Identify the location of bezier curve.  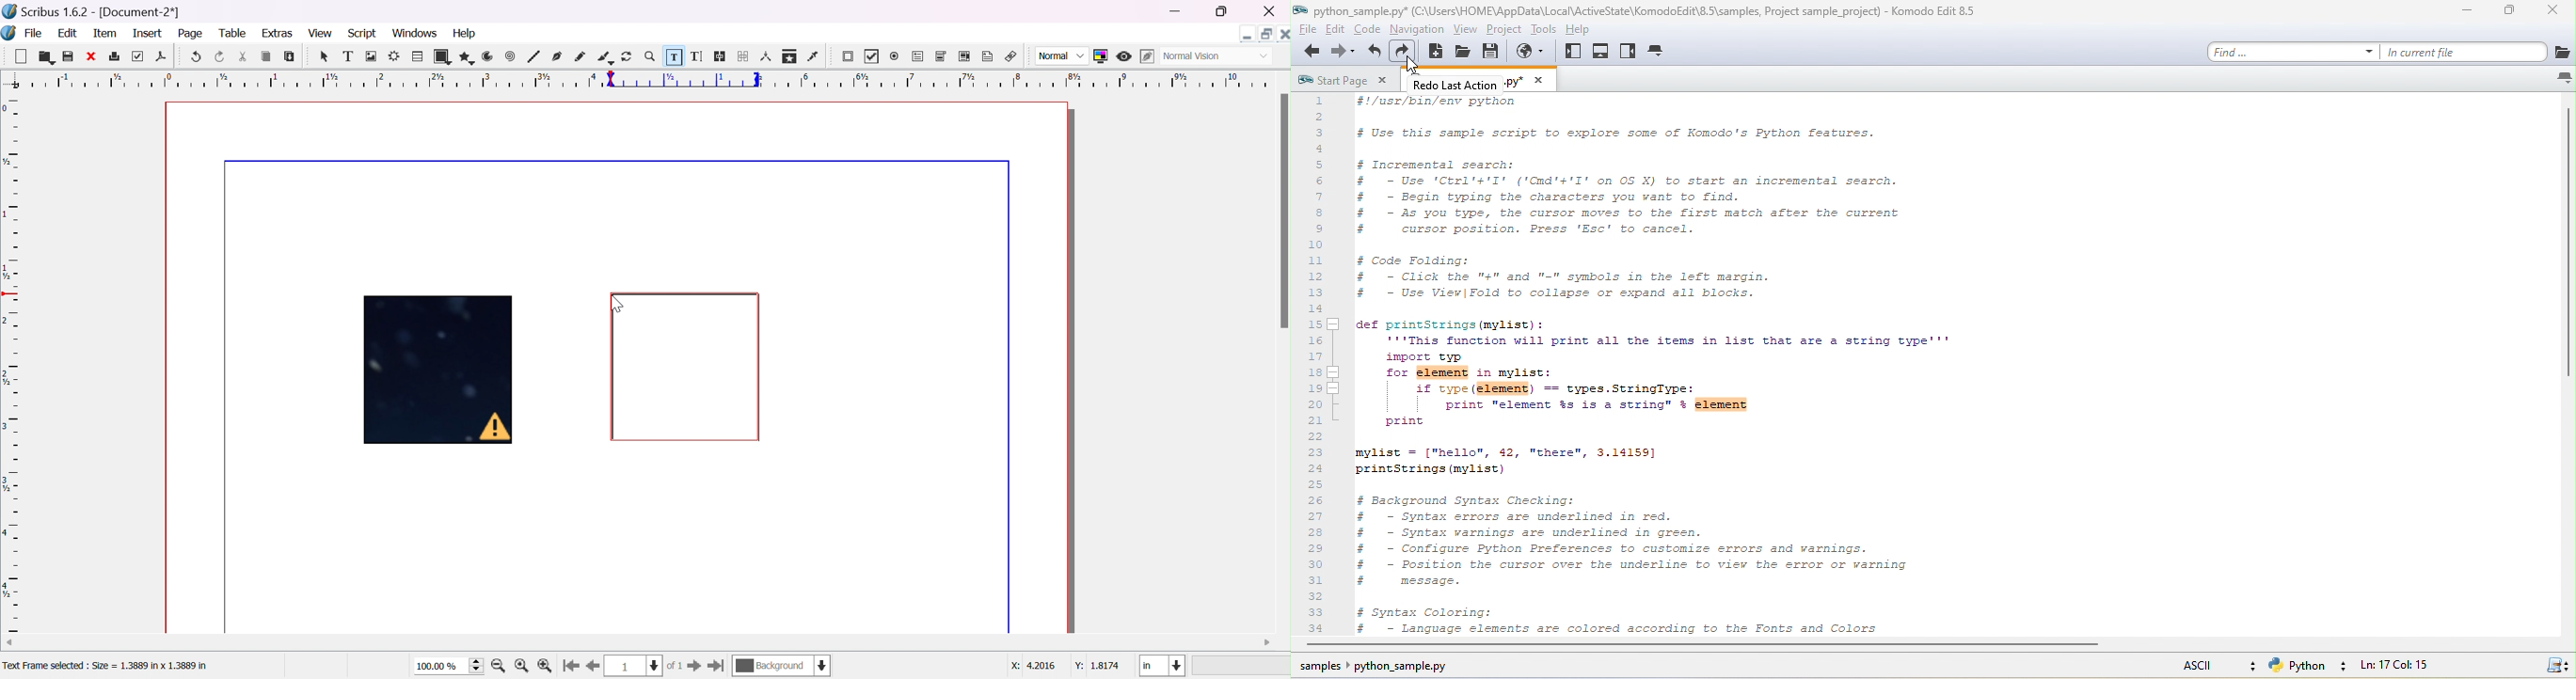
(558, 56).